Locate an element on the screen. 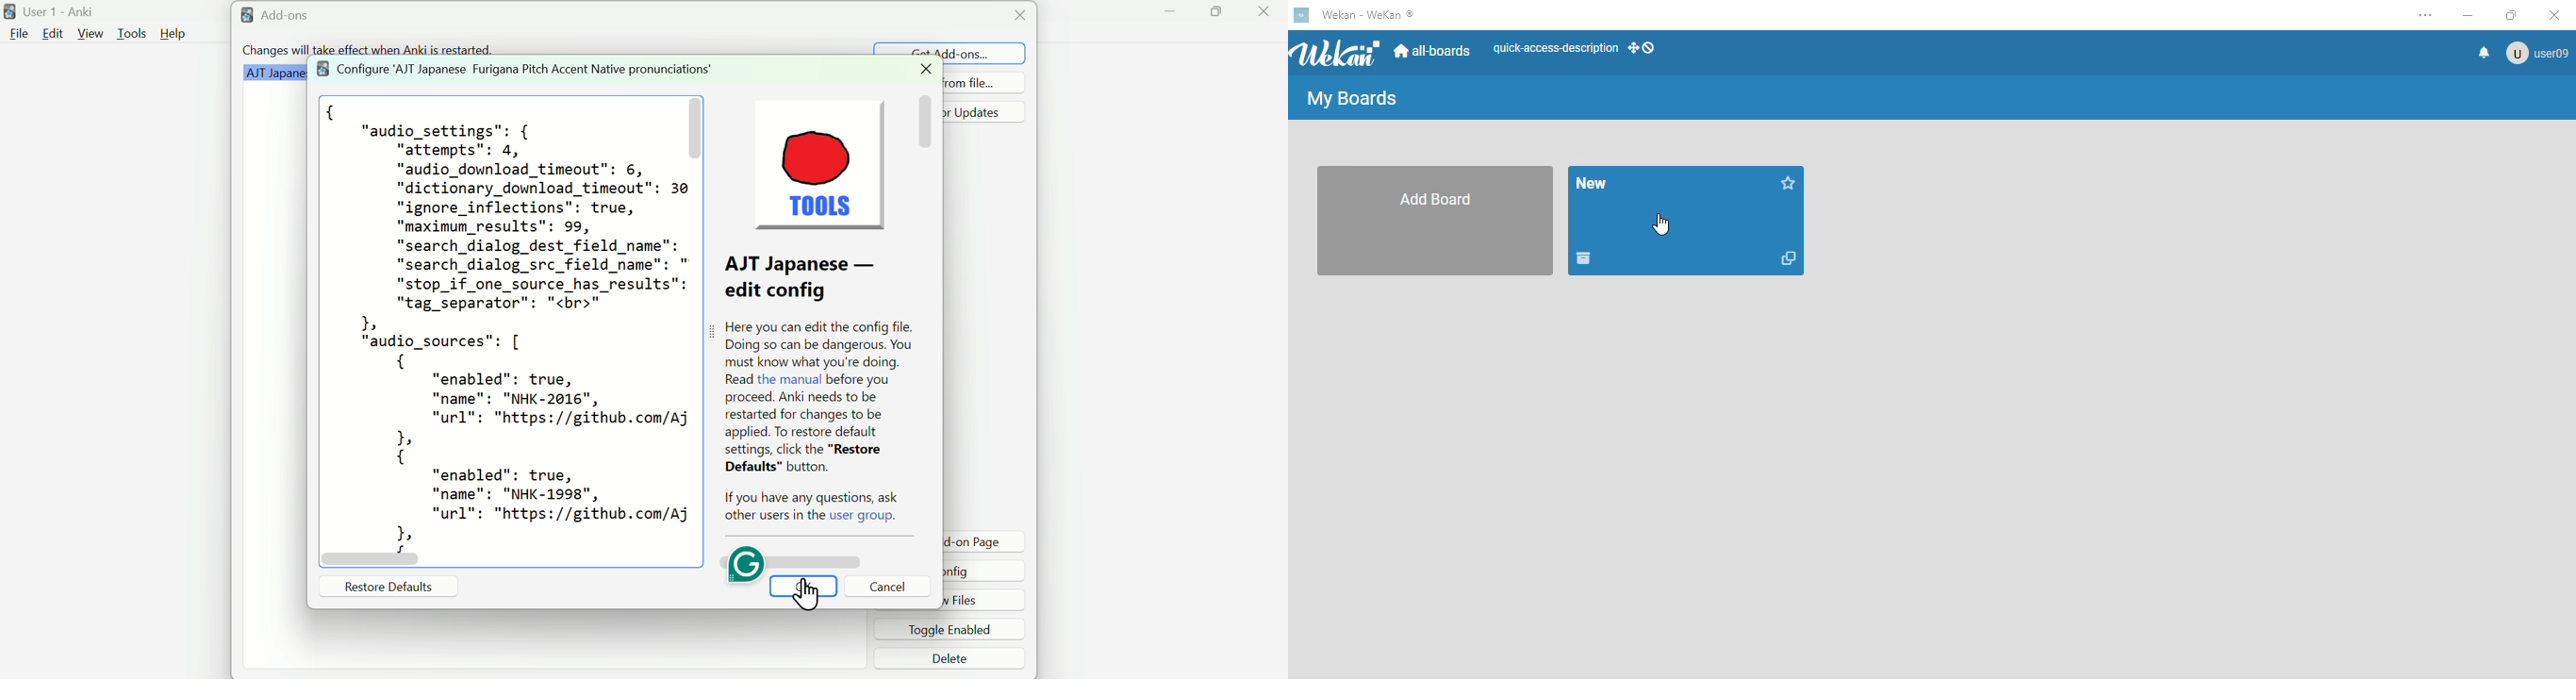 This screenshot has width=2576, height=700. View is located at coordinates (88, 32).